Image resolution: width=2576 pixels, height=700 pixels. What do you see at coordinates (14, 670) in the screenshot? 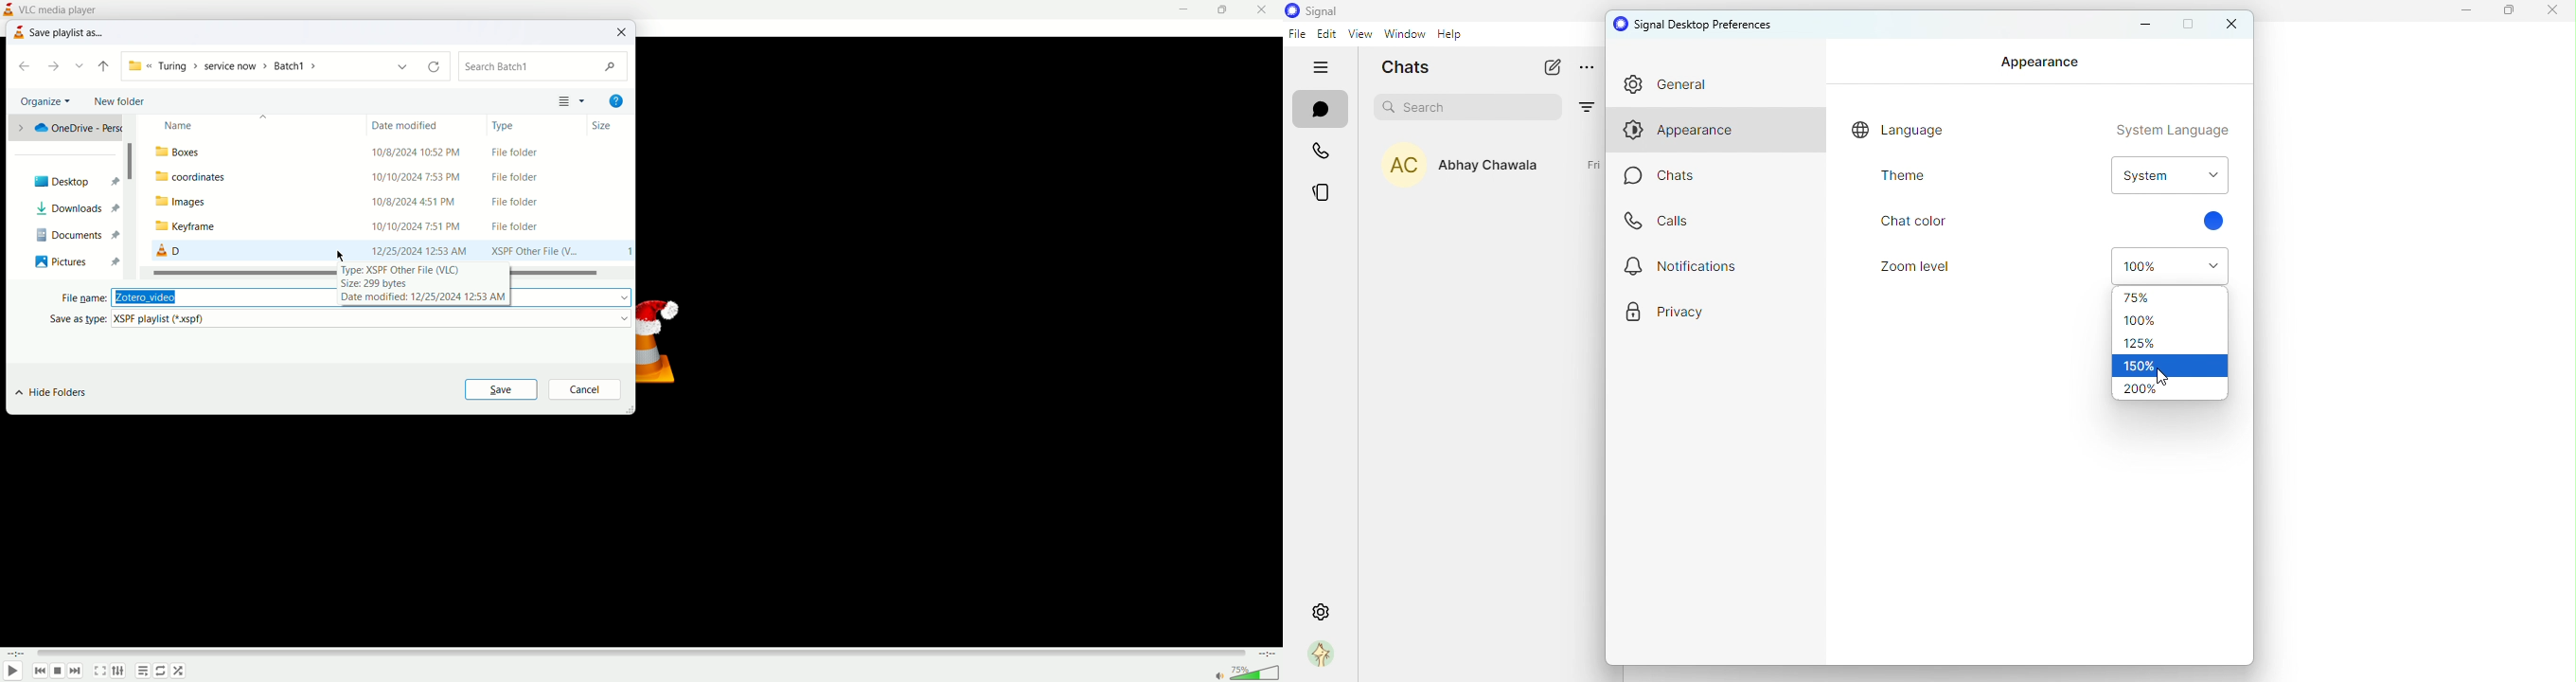
I see `play` at bounding box center [14, 670].